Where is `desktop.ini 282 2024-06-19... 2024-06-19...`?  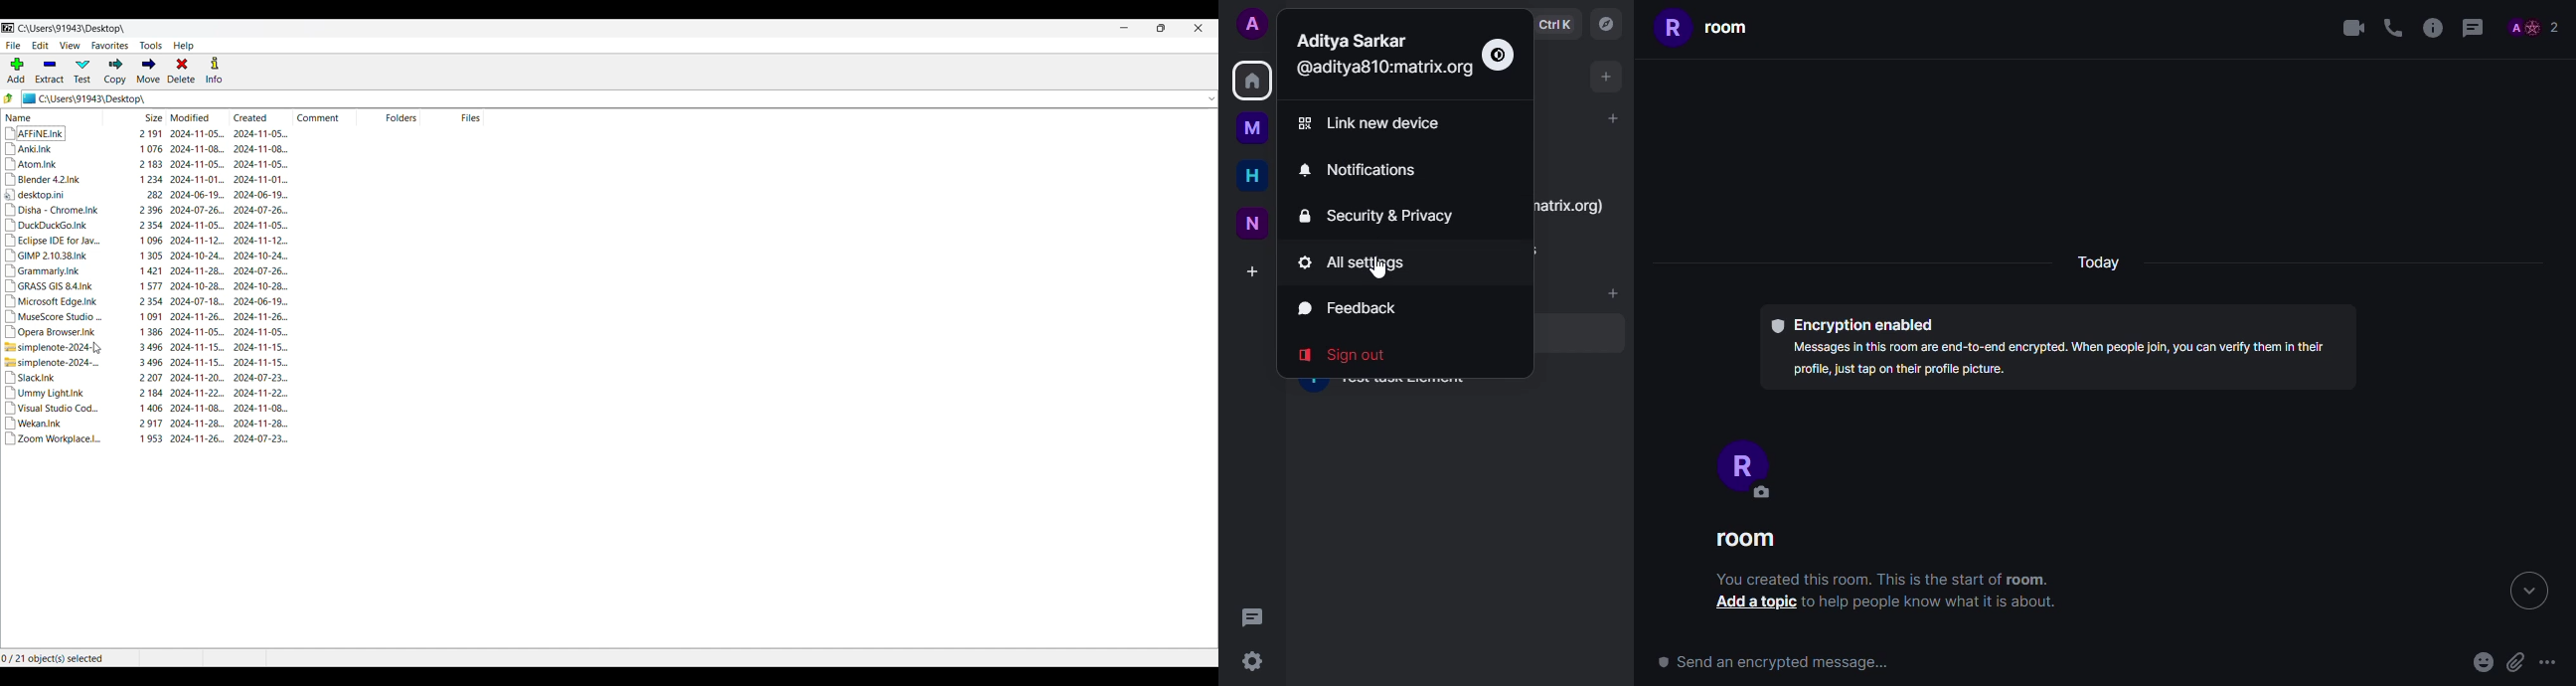
desktop.ini 282 2024-06-19... 2024-06-19... is located at coordinates (148, 194).